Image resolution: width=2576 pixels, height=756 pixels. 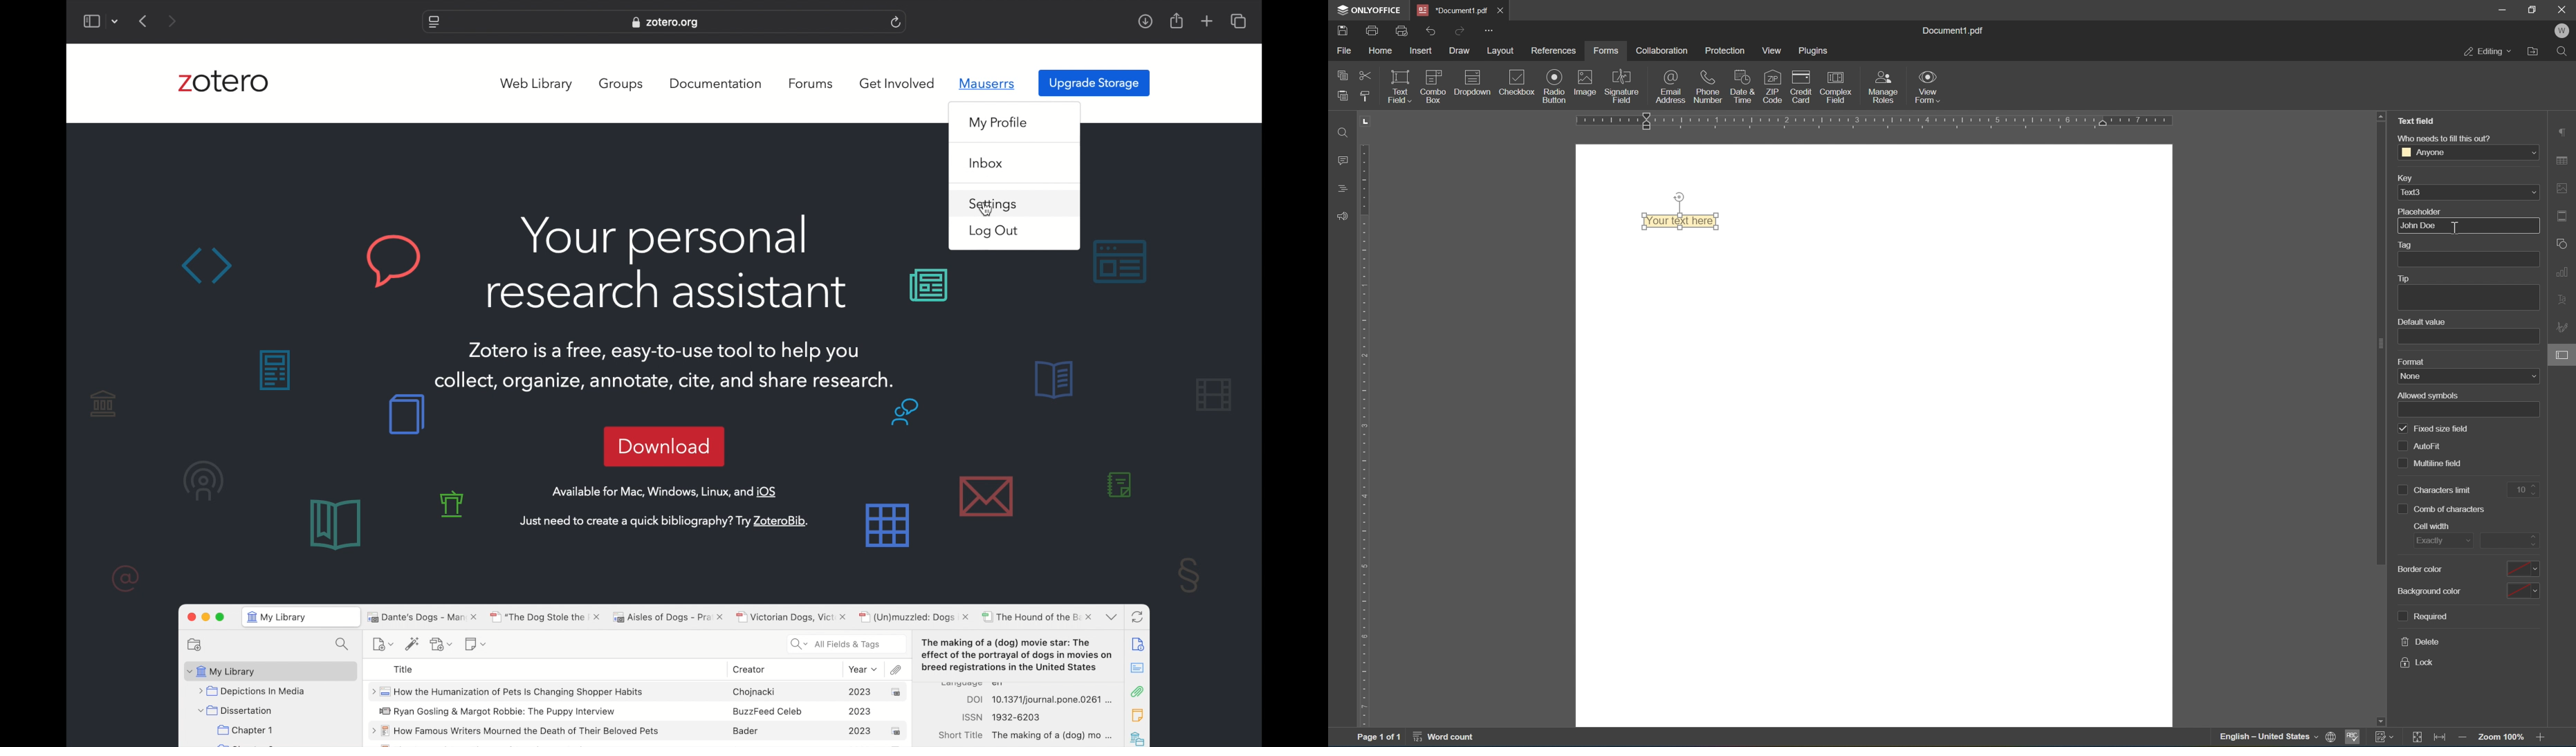 What do you see at coordinates (433, 23) in the screenshot?
I see `website settings` at bounding box center [433, 23].